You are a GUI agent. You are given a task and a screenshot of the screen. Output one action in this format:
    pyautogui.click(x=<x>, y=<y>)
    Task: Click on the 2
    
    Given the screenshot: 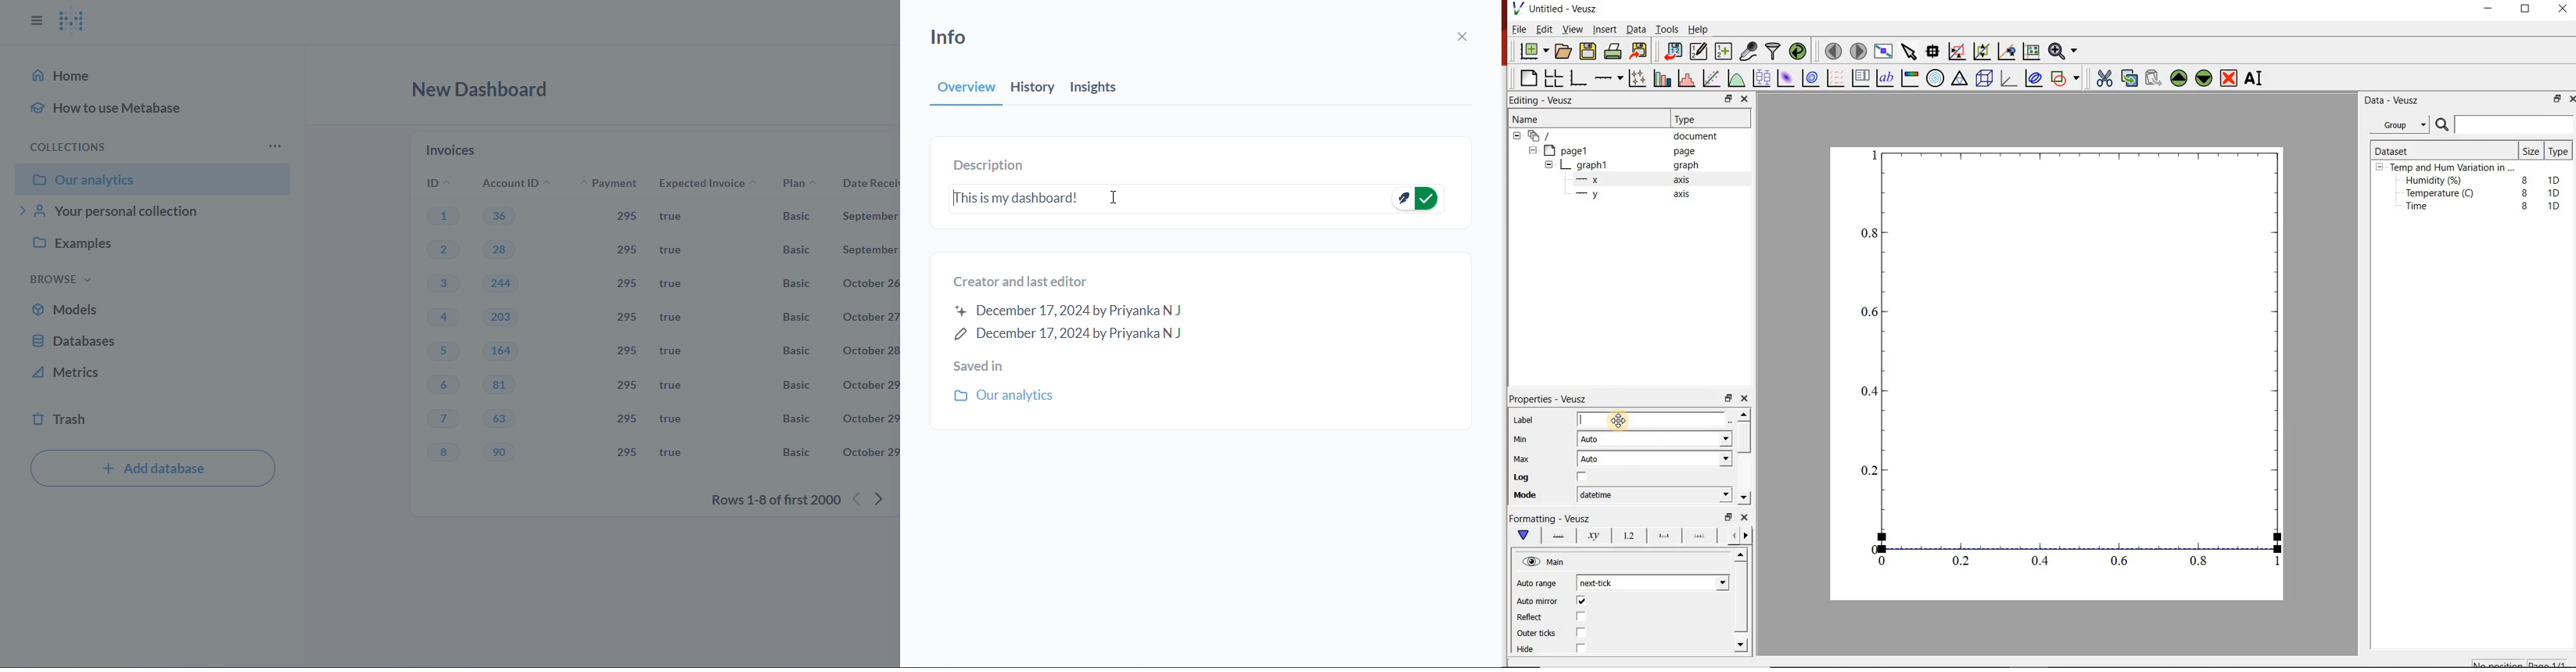 What is the action you would take?
    pyautogui.click(x=445, y=250)
    